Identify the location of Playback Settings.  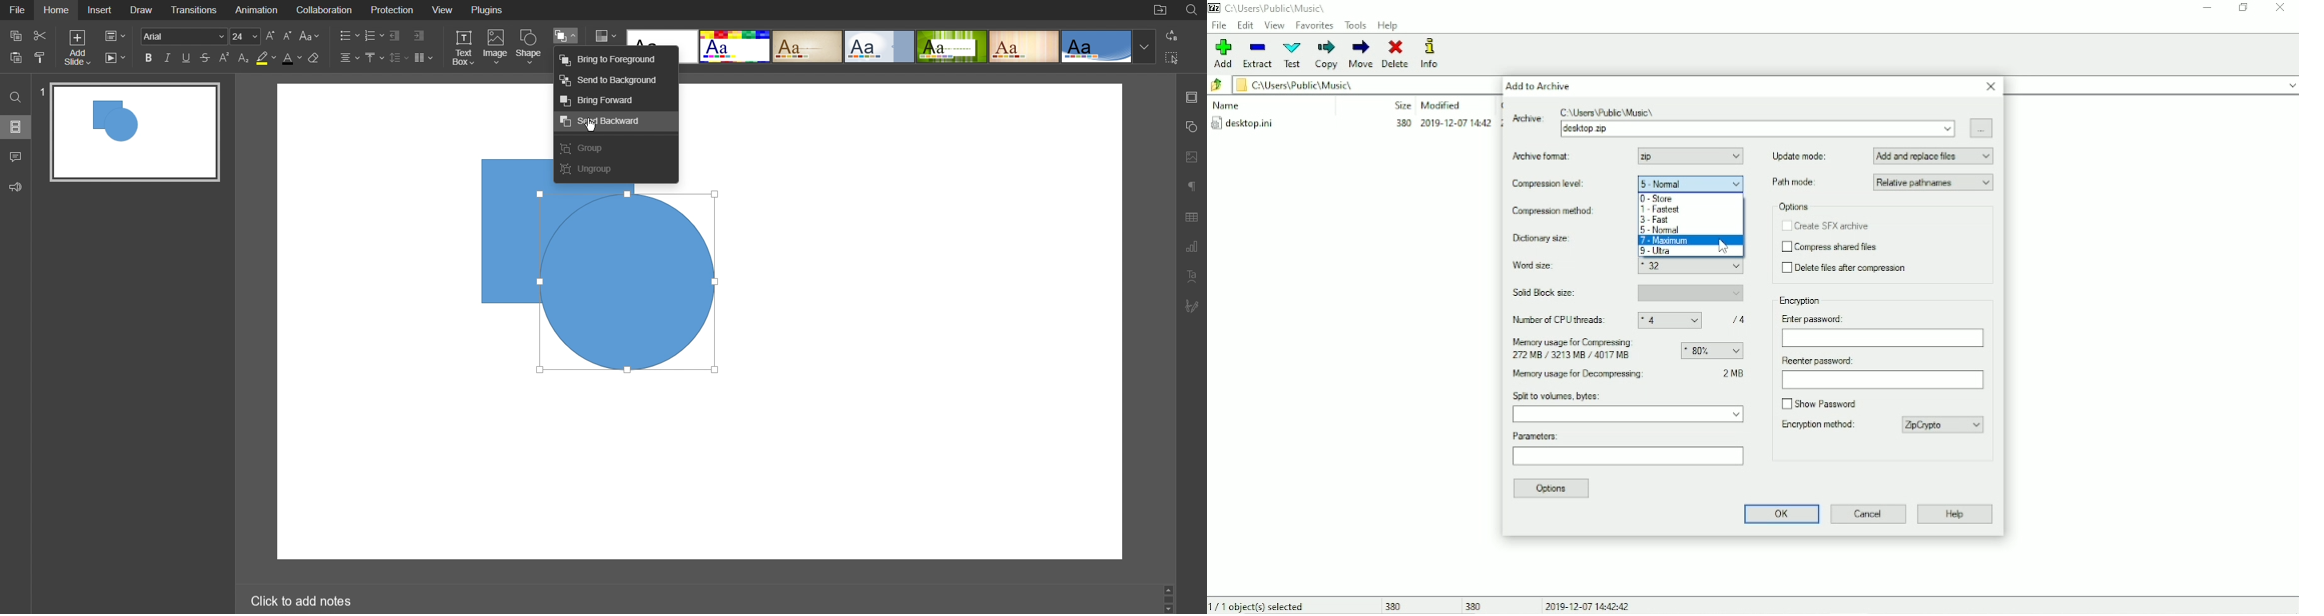
(114, 58).